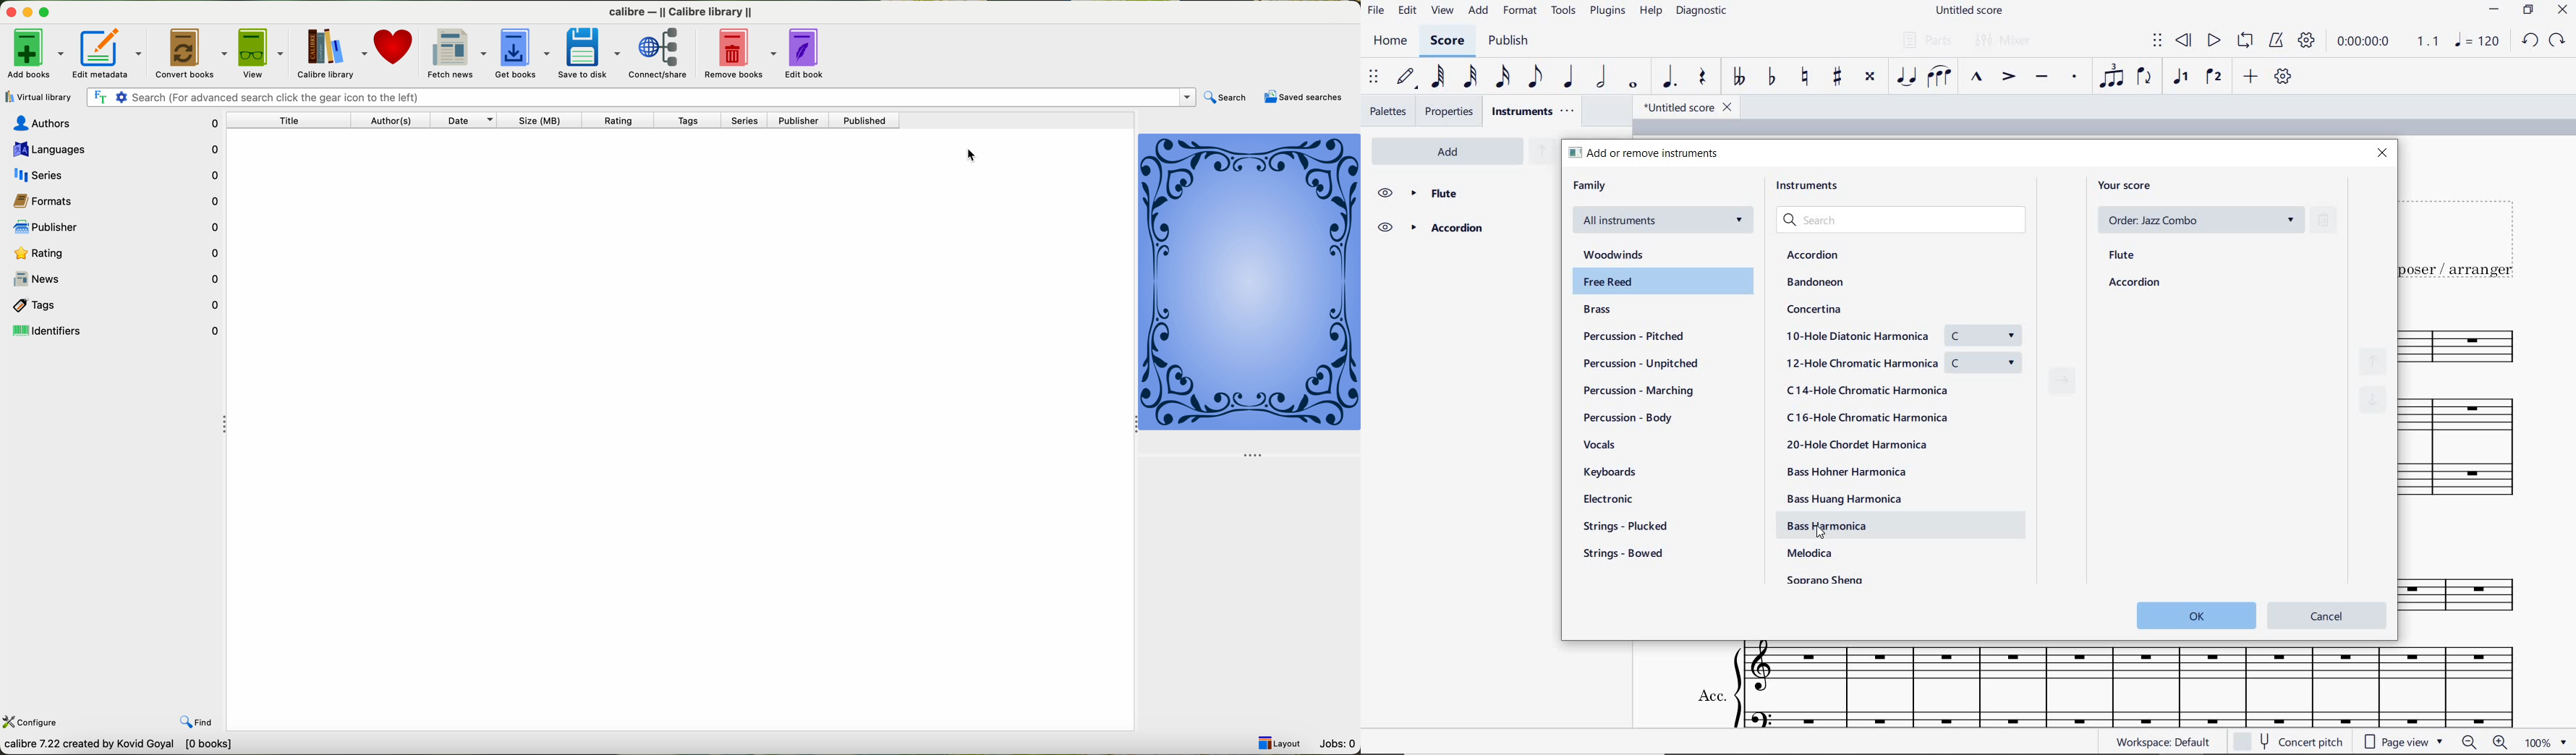  What do you see at coordinates (113, 254) in the screenshot?
I see `rating` at bounding box center [113, 254].